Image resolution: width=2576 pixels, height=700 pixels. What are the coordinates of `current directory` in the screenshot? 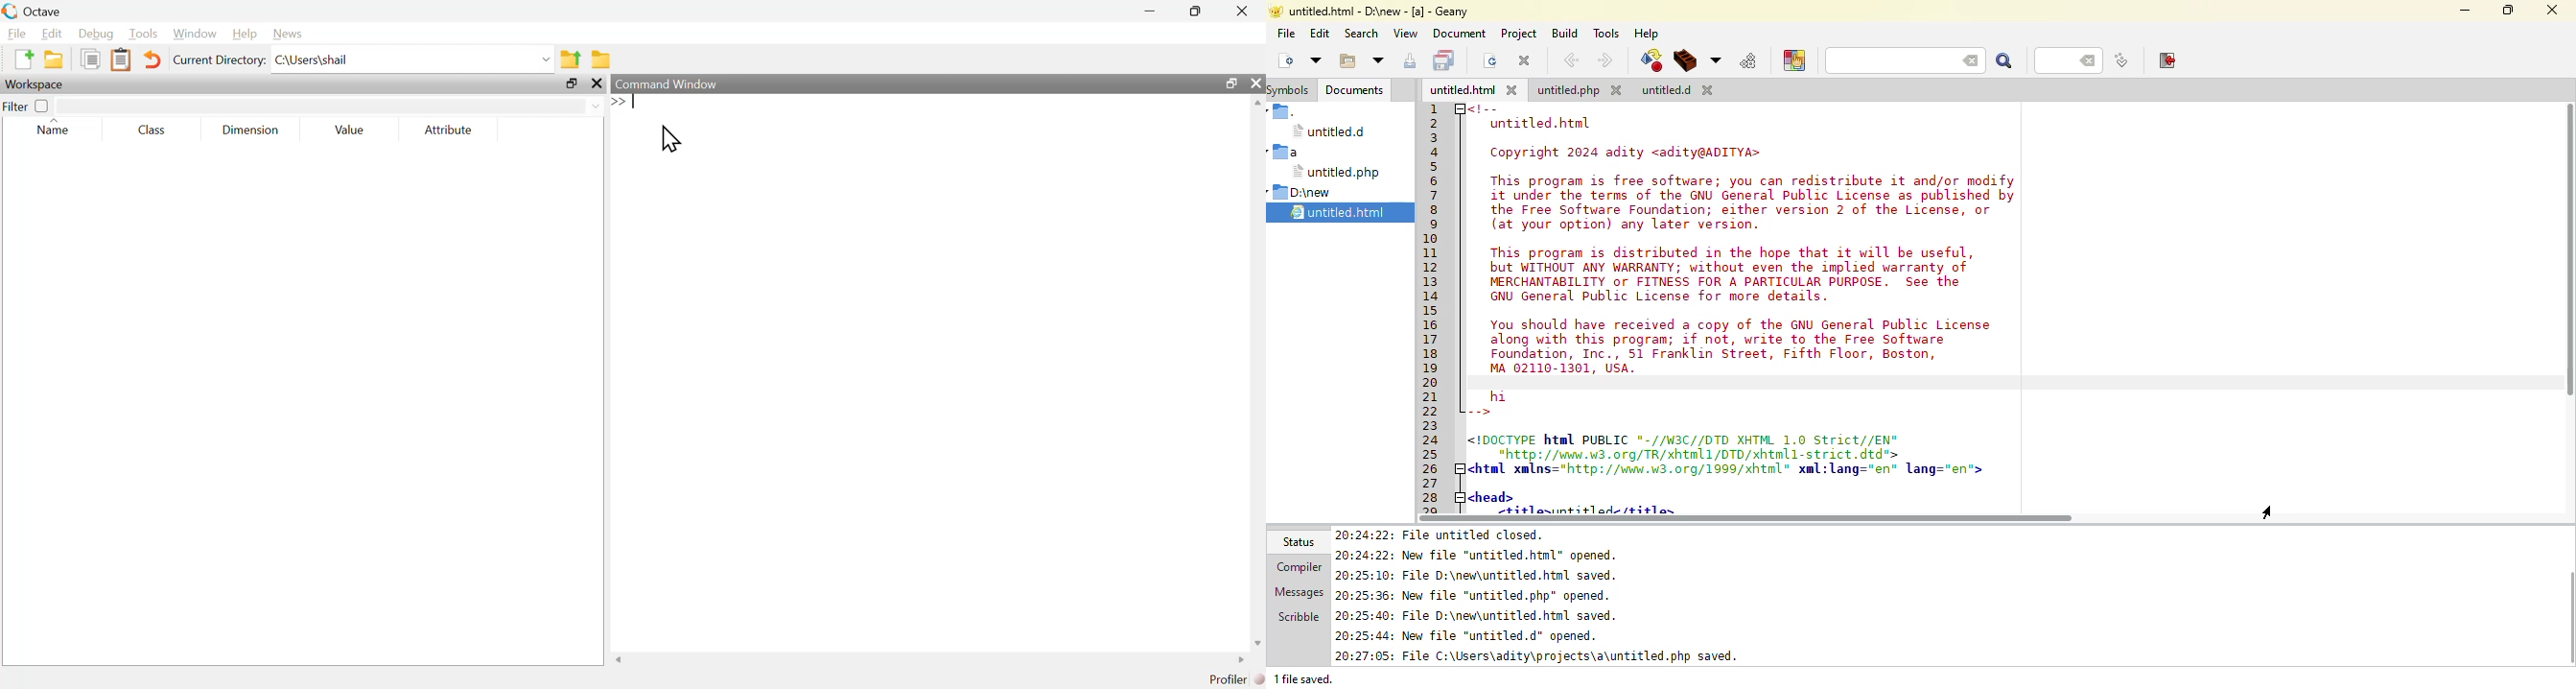 It's located at (219, 60).